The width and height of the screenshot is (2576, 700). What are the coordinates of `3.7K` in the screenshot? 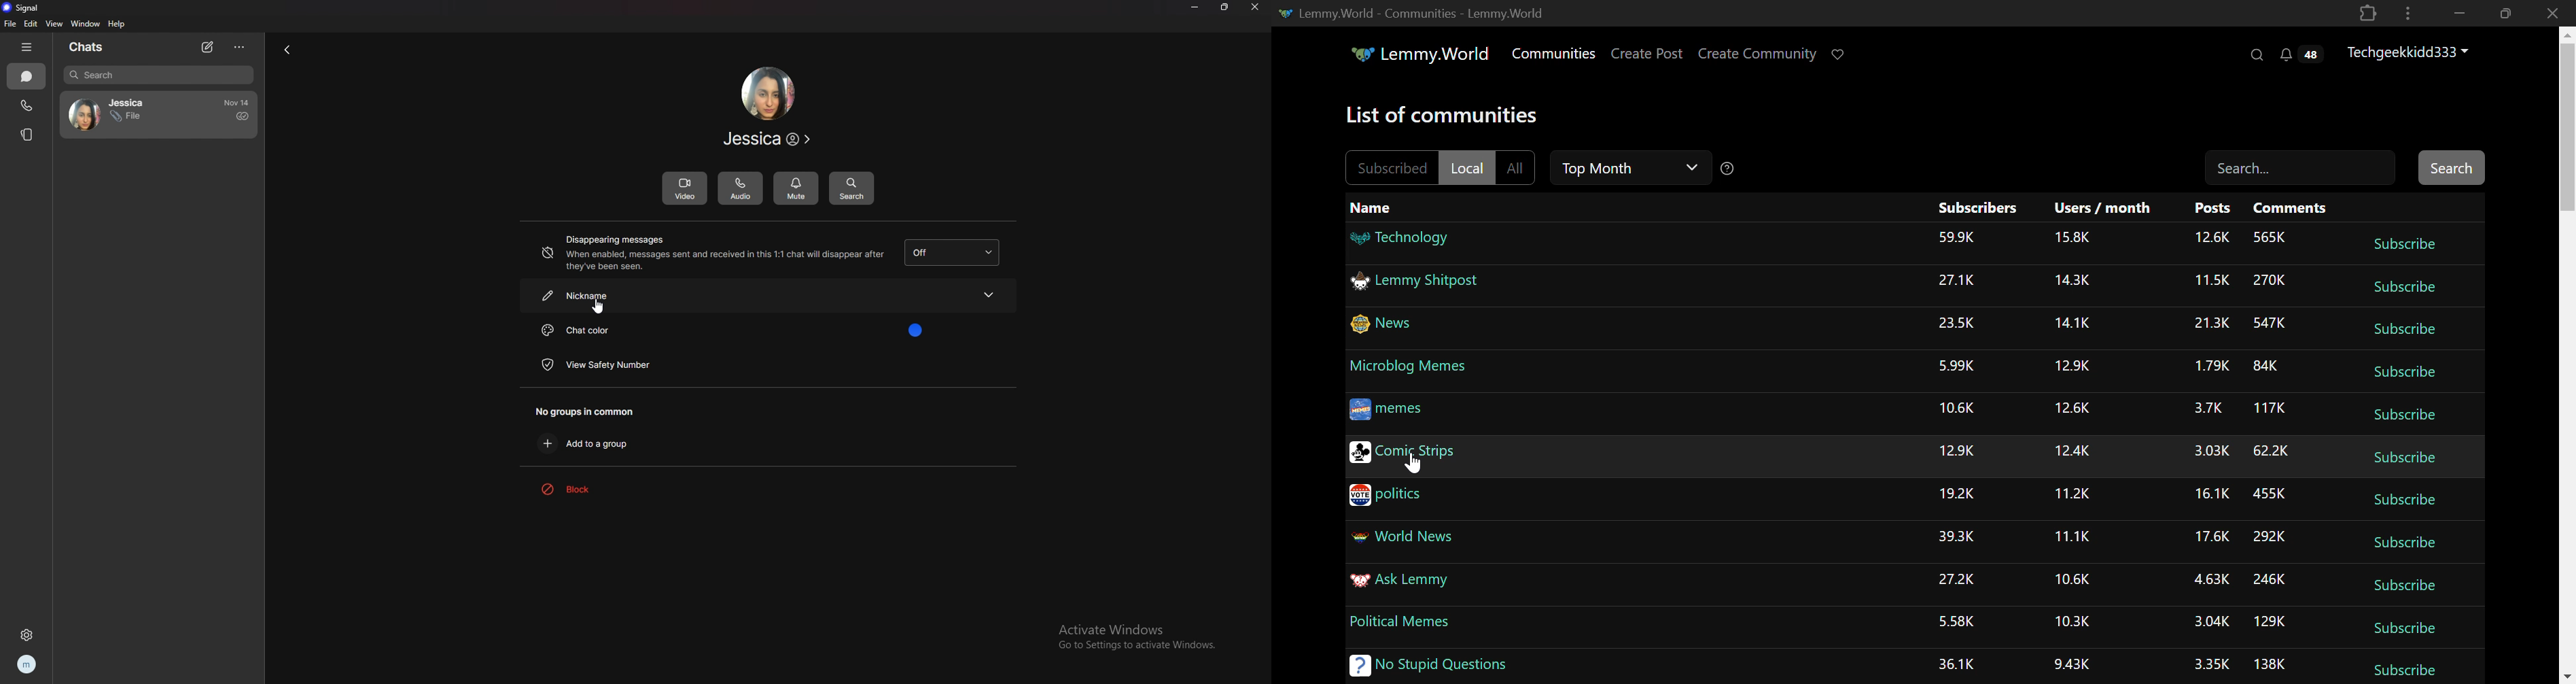 It's located at (2210, 409).